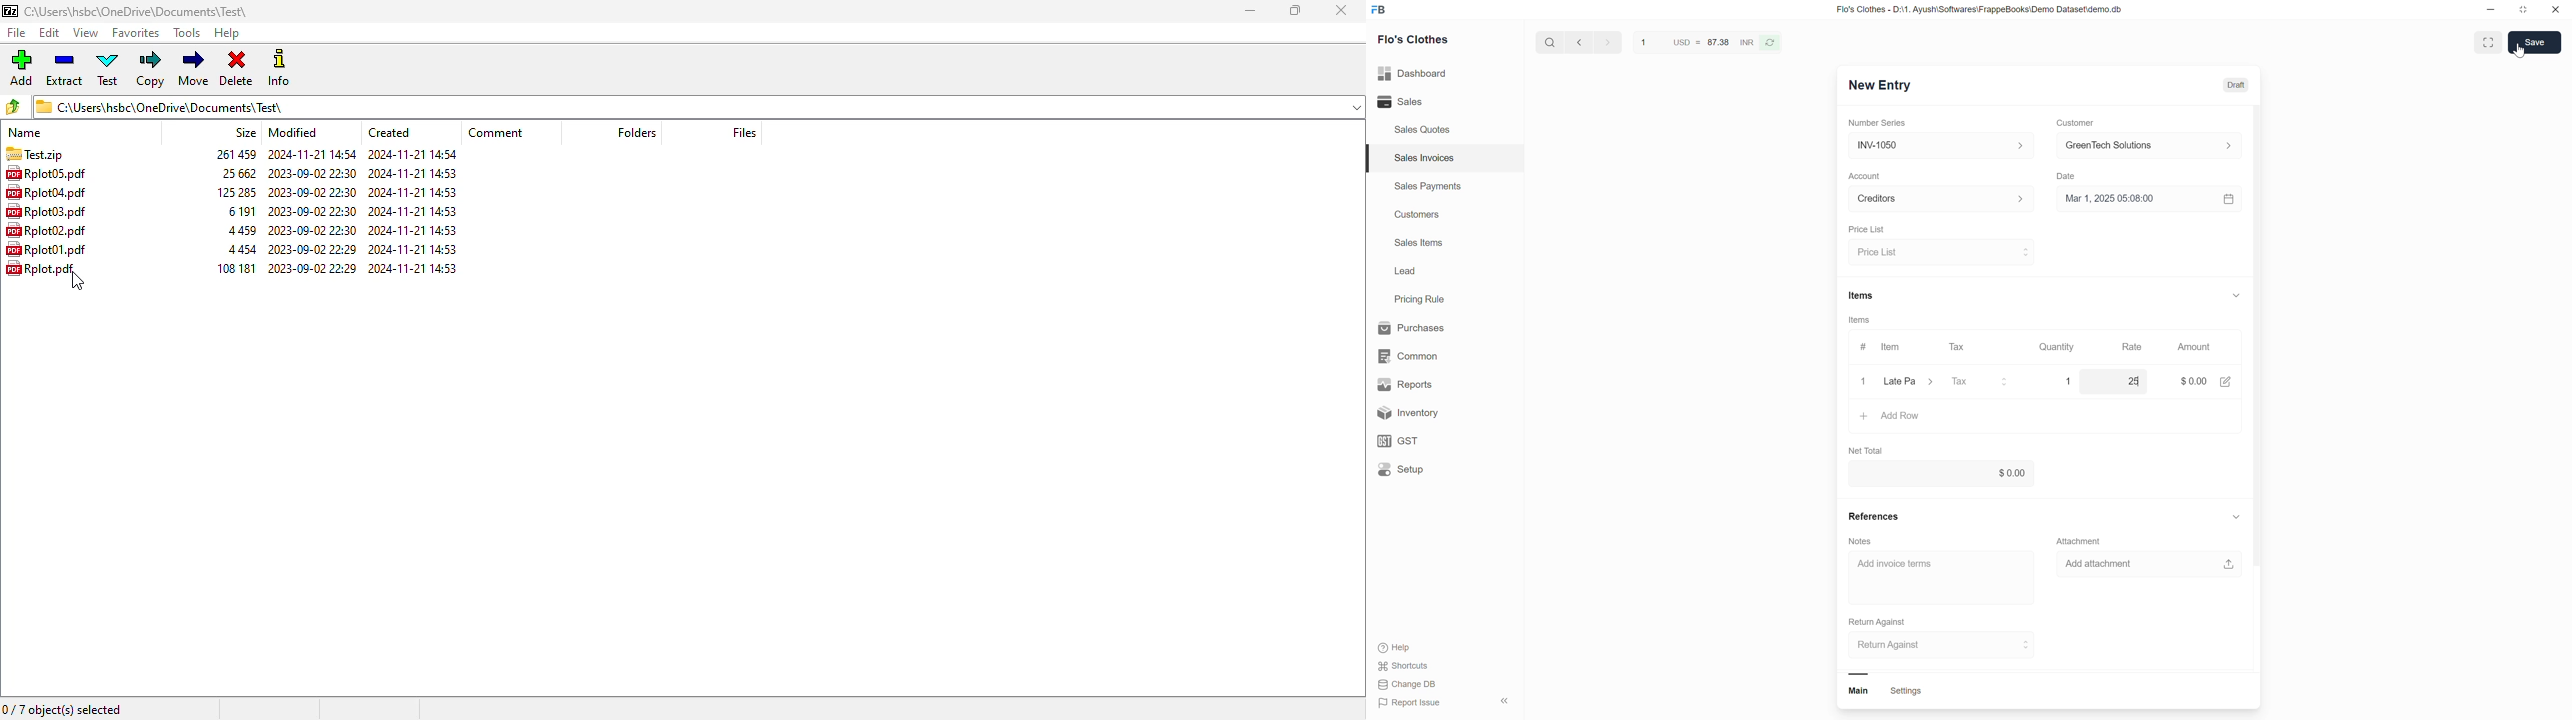  What do you see at coordinates (2074, 123) in the screenshot?
I see `Customer` at bounding box center [2074, 123].